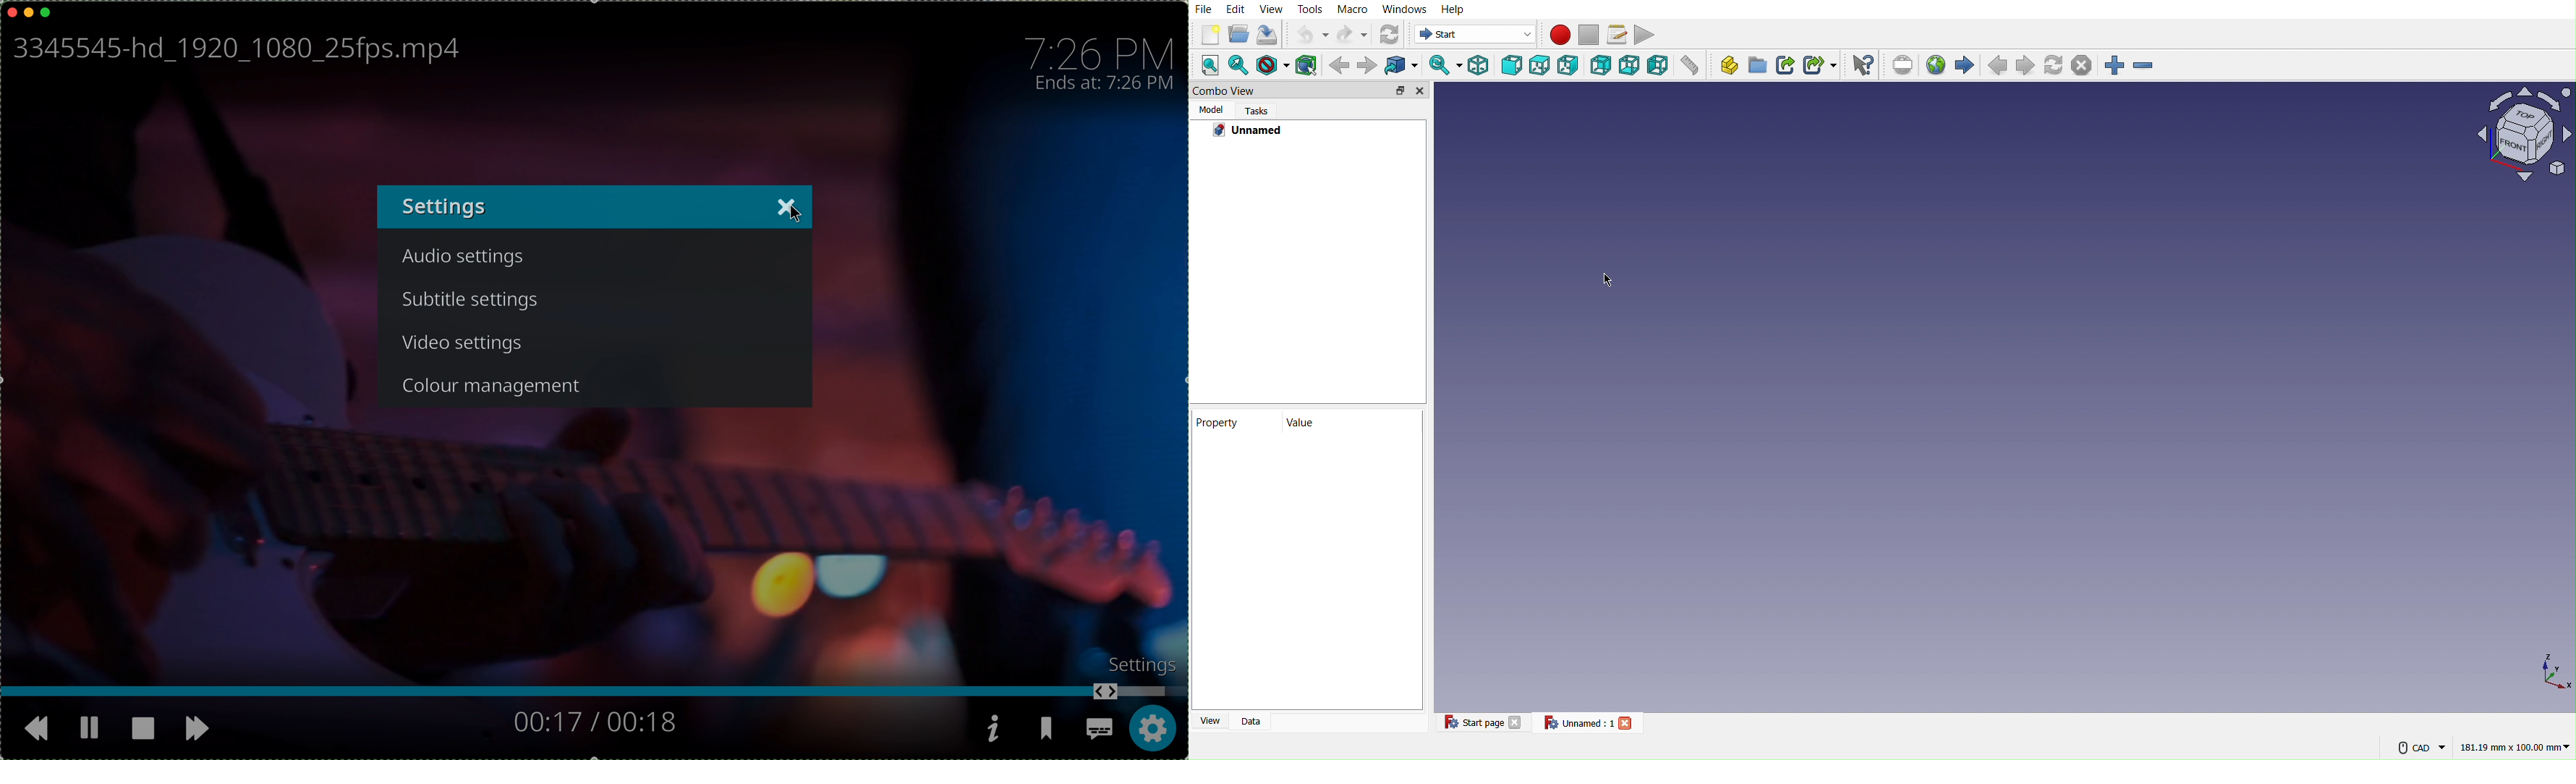 The image size is (2576, 784). What do you see at coordinates (1442, 64) in the screenshot?
I see `Auto switch to the 3D view` at bounding box center [1442, 64].